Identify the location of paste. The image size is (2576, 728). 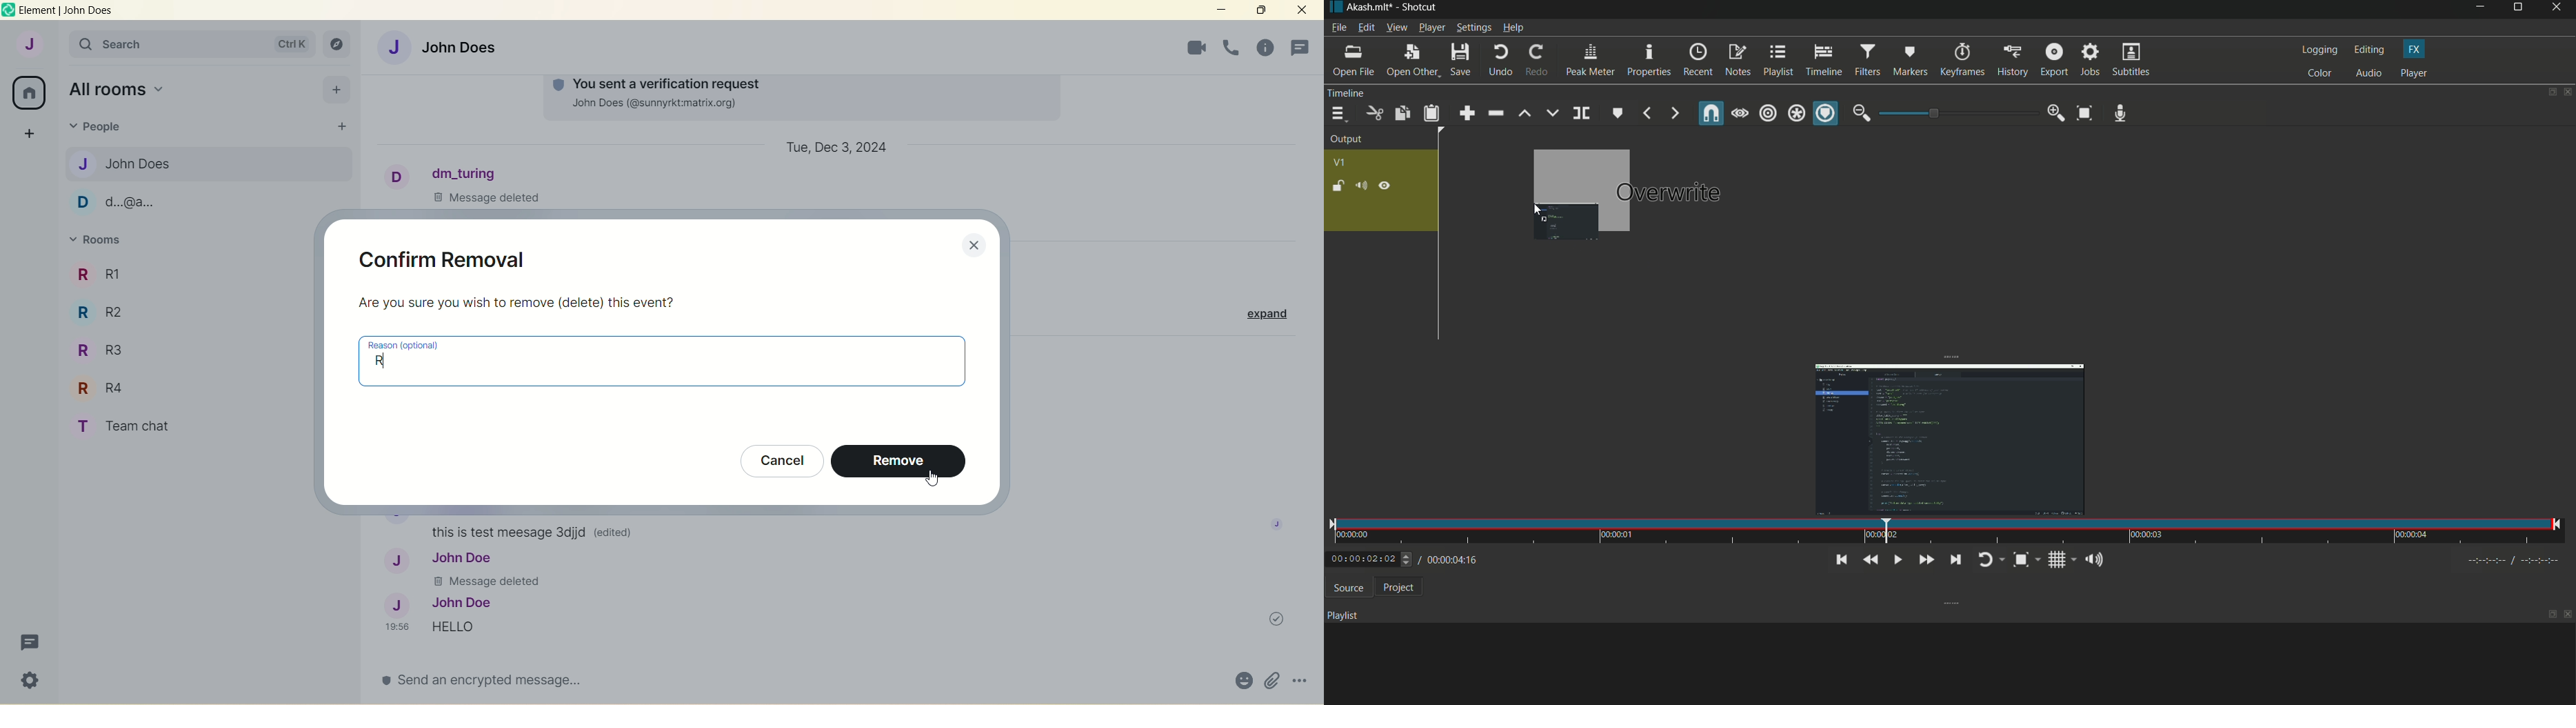
(1432, 114).